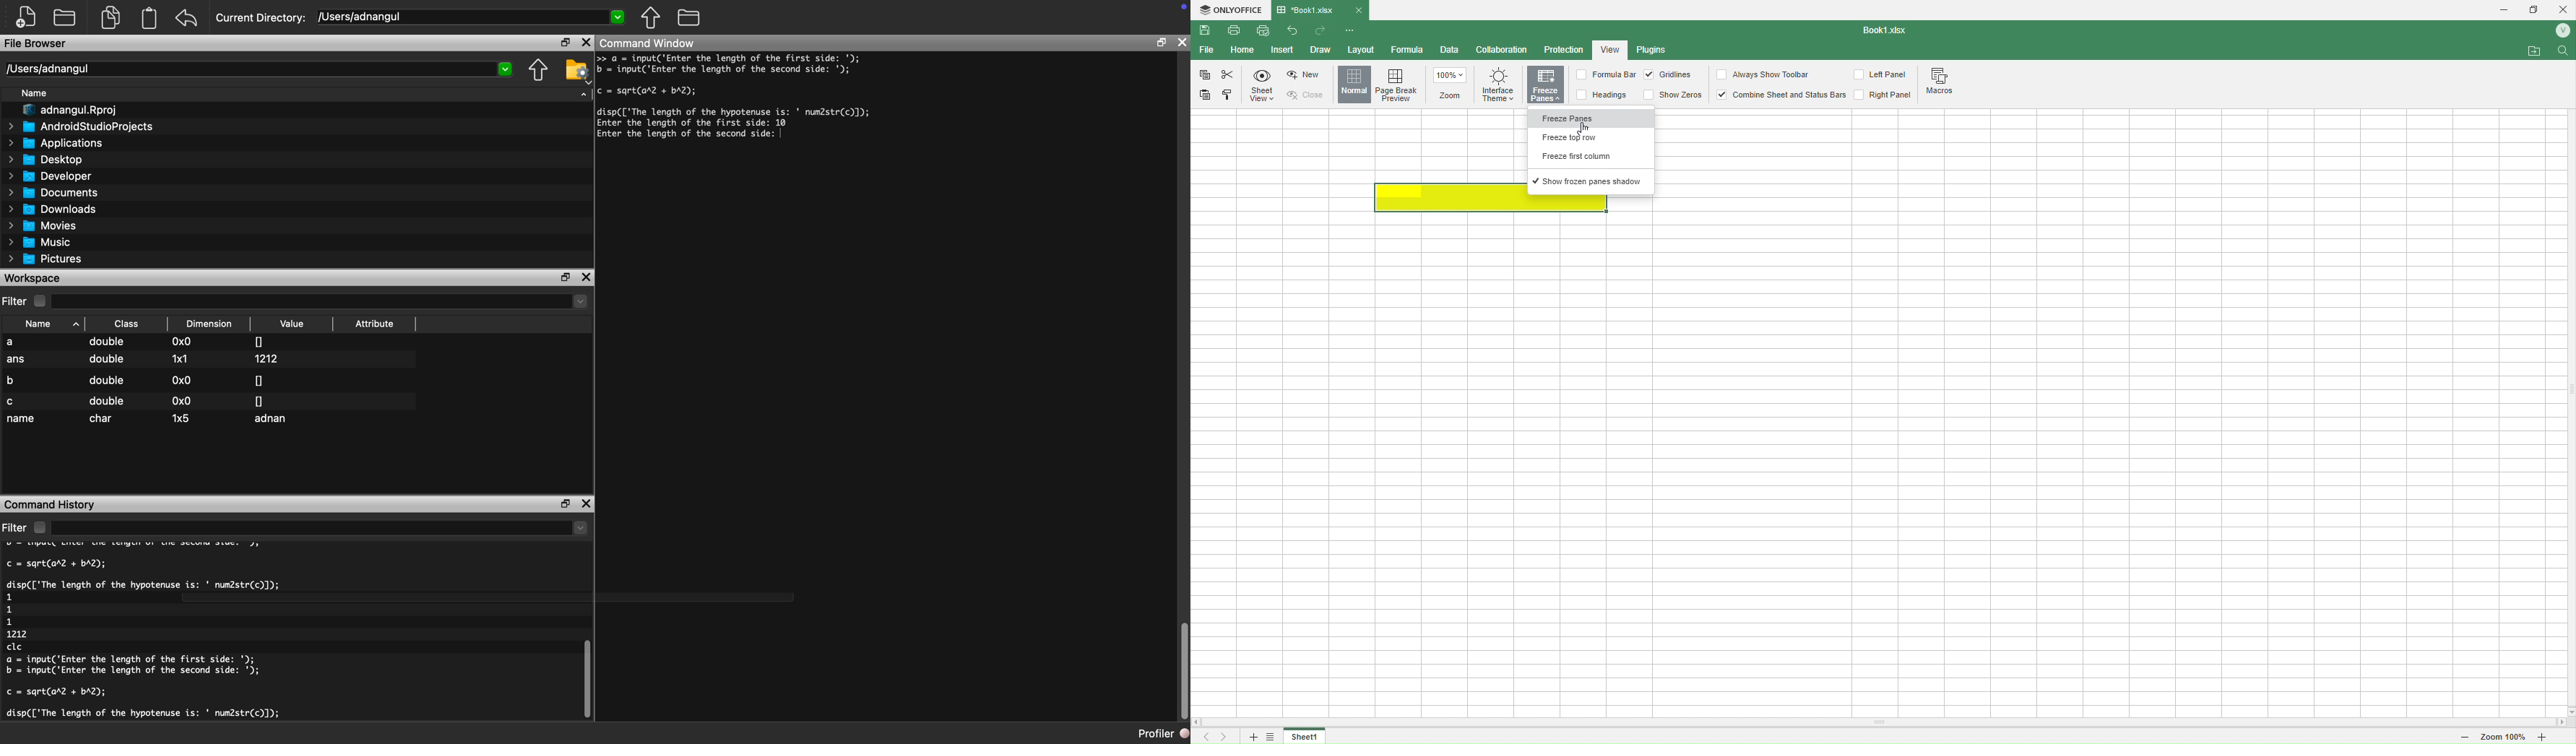 The width and height of the screenshot is (2576, 756). I want to click on Scroll to the last sheet, so click(1226, 737).